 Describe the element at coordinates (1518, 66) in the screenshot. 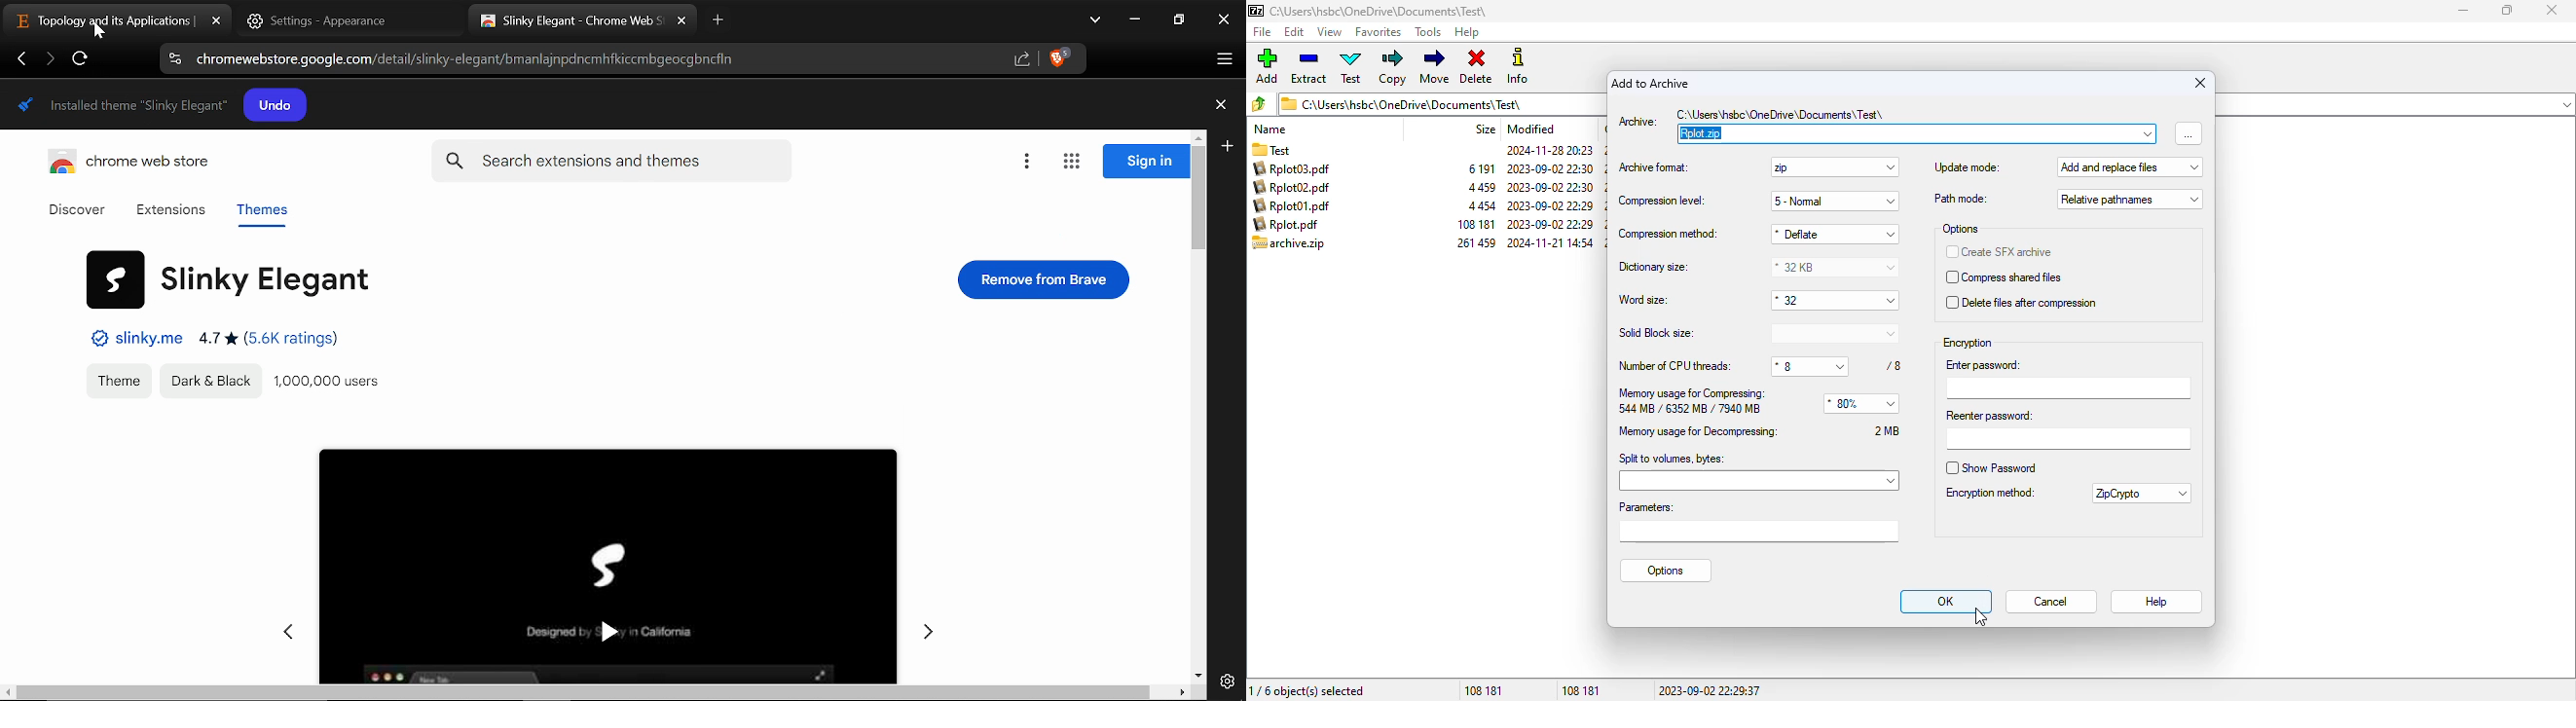

I see `info` at that location.